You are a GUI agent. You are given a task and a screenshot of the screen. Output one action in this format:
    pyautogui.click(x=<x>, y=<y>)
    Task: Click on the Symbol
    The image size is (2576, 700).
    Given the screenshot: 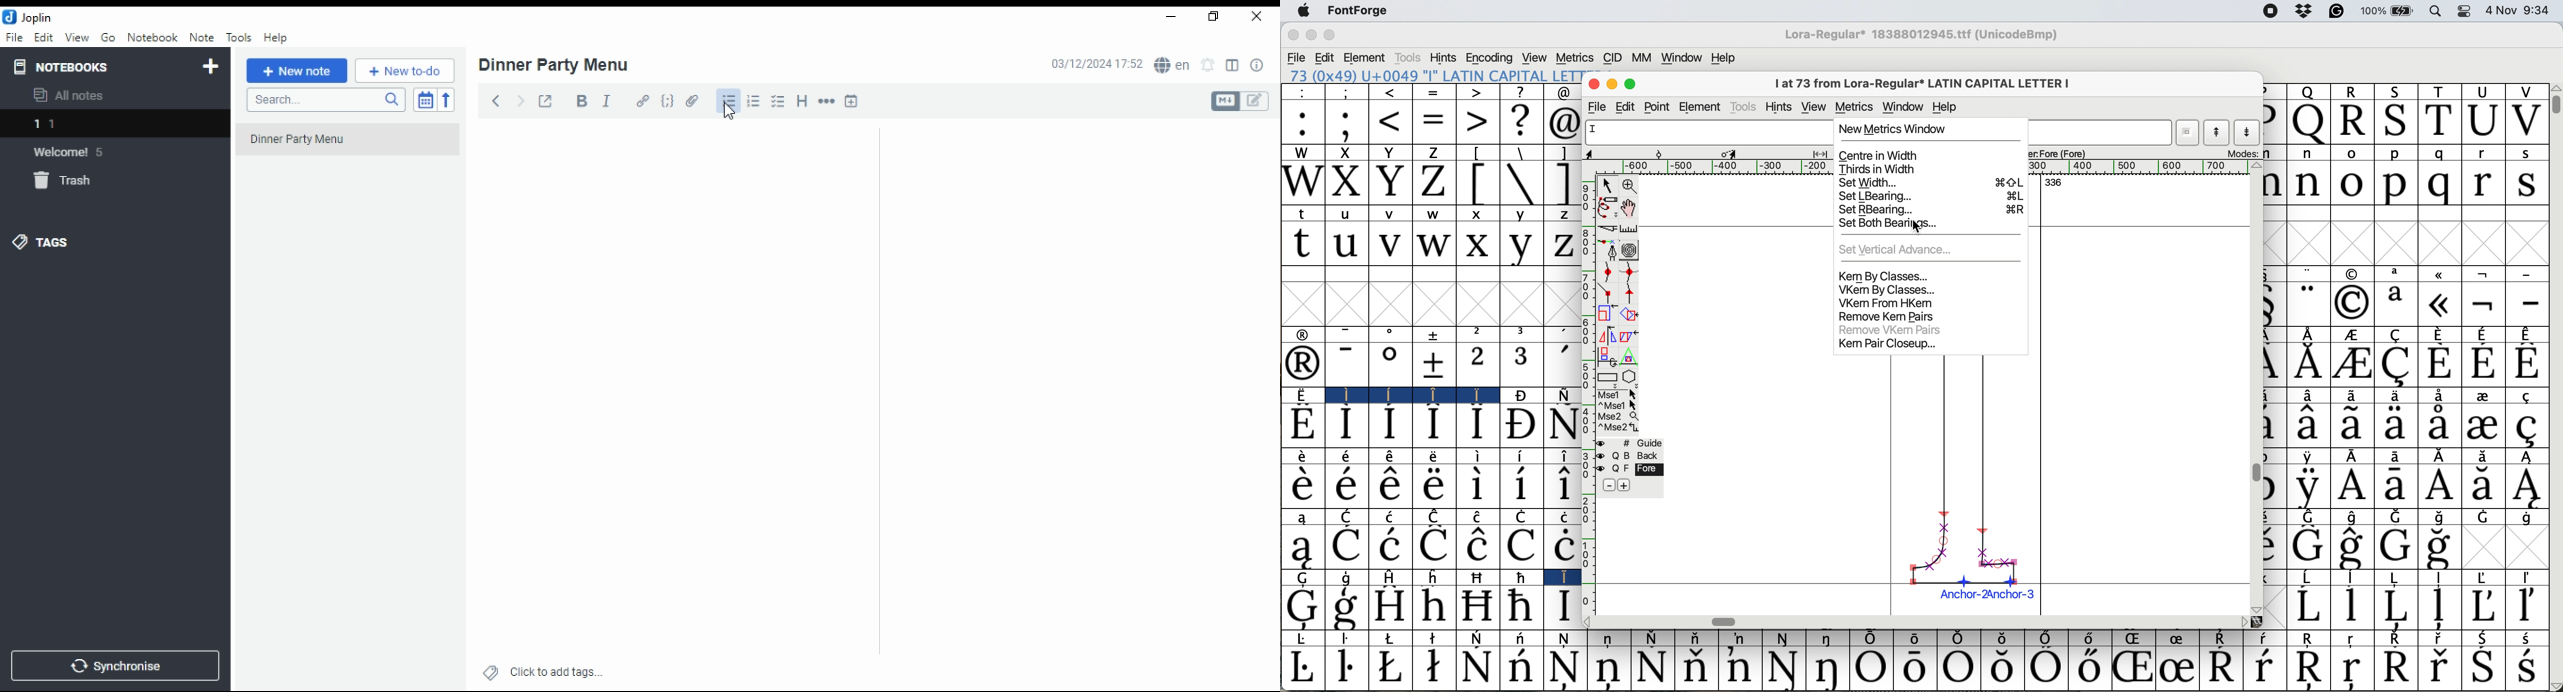 What is the action you would take?
    pyautogui.click(x=2352, y=485)
    